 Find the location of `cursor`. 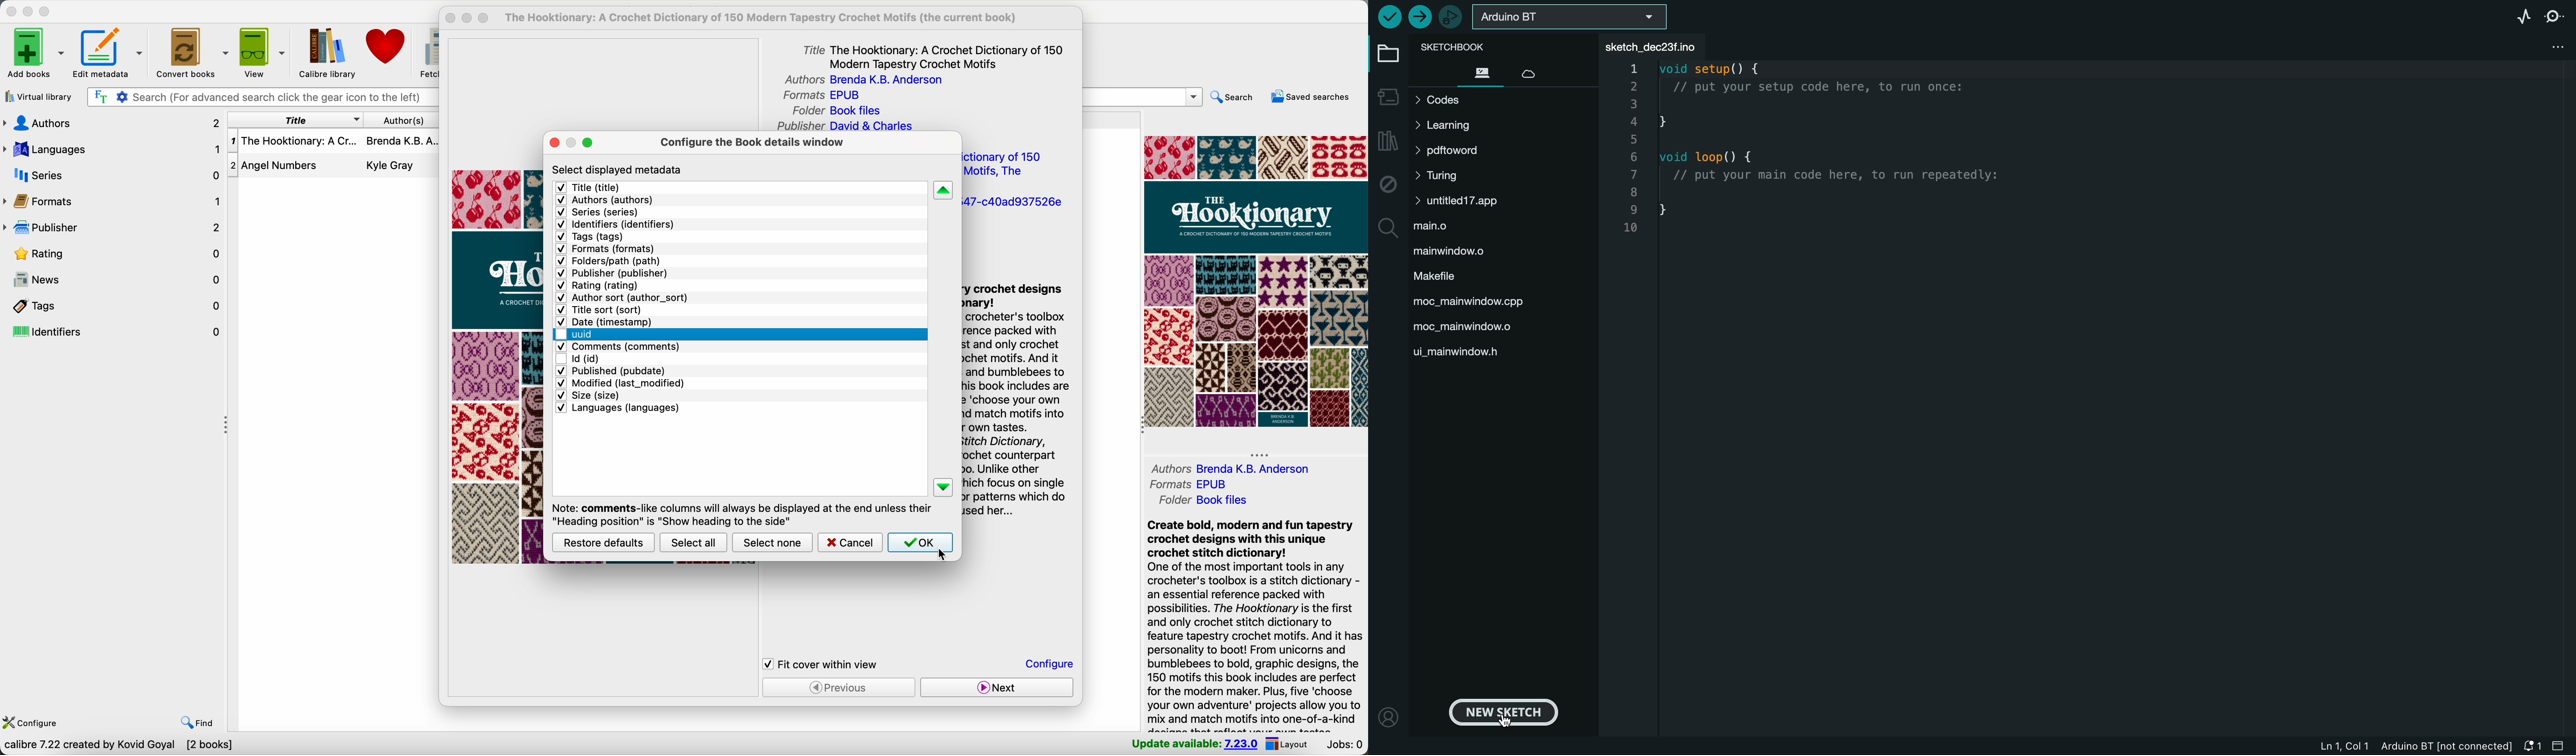

cursor is located at coordinates (1507, 721).